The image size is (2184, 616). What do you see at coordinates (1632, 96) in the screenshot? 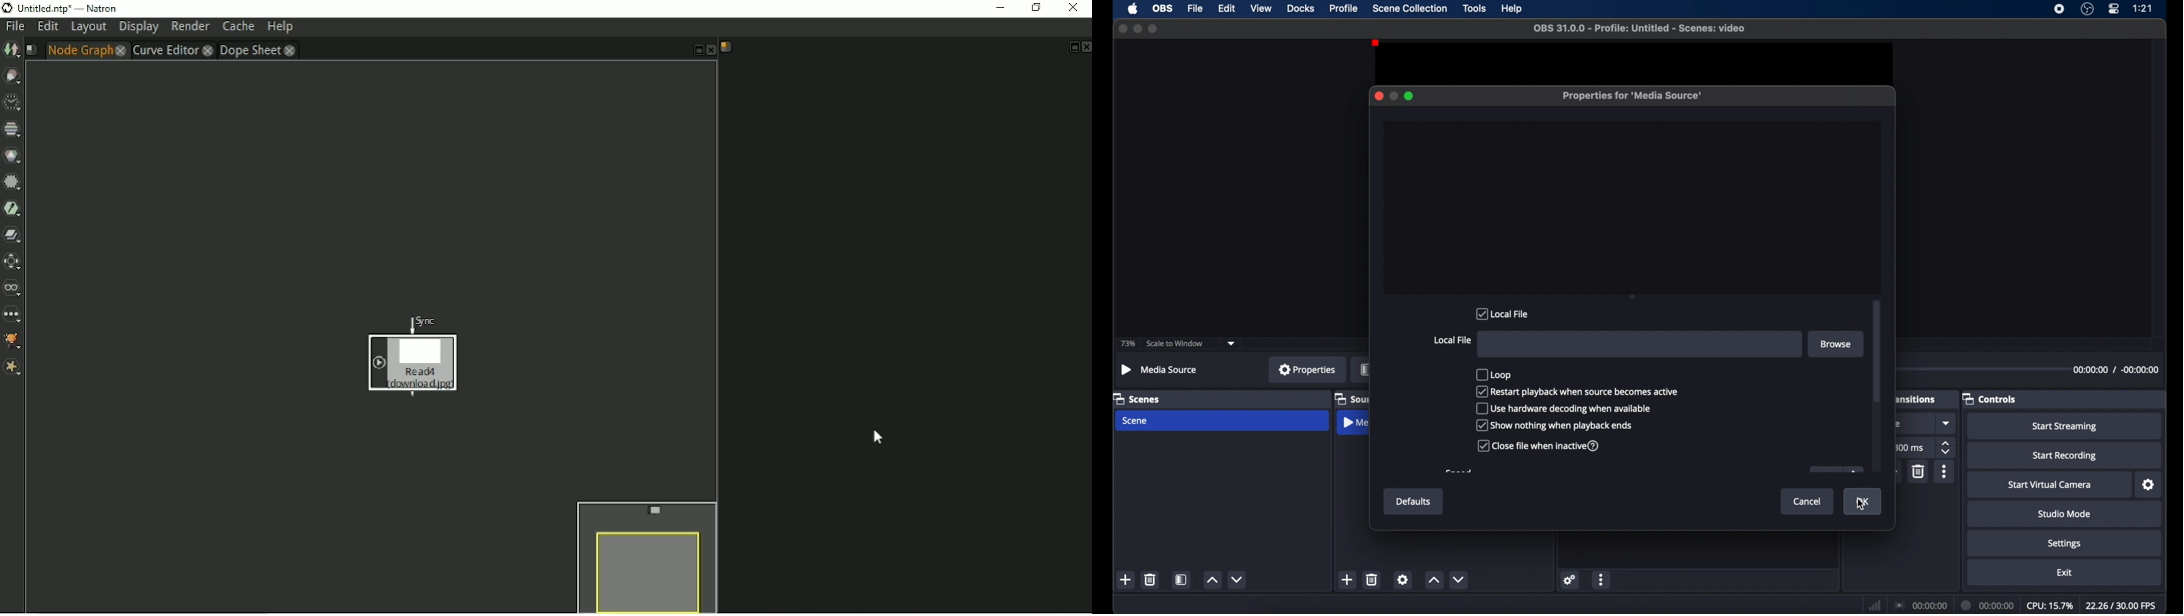
I see `properties for media source` at bounding box center [1632, 96].